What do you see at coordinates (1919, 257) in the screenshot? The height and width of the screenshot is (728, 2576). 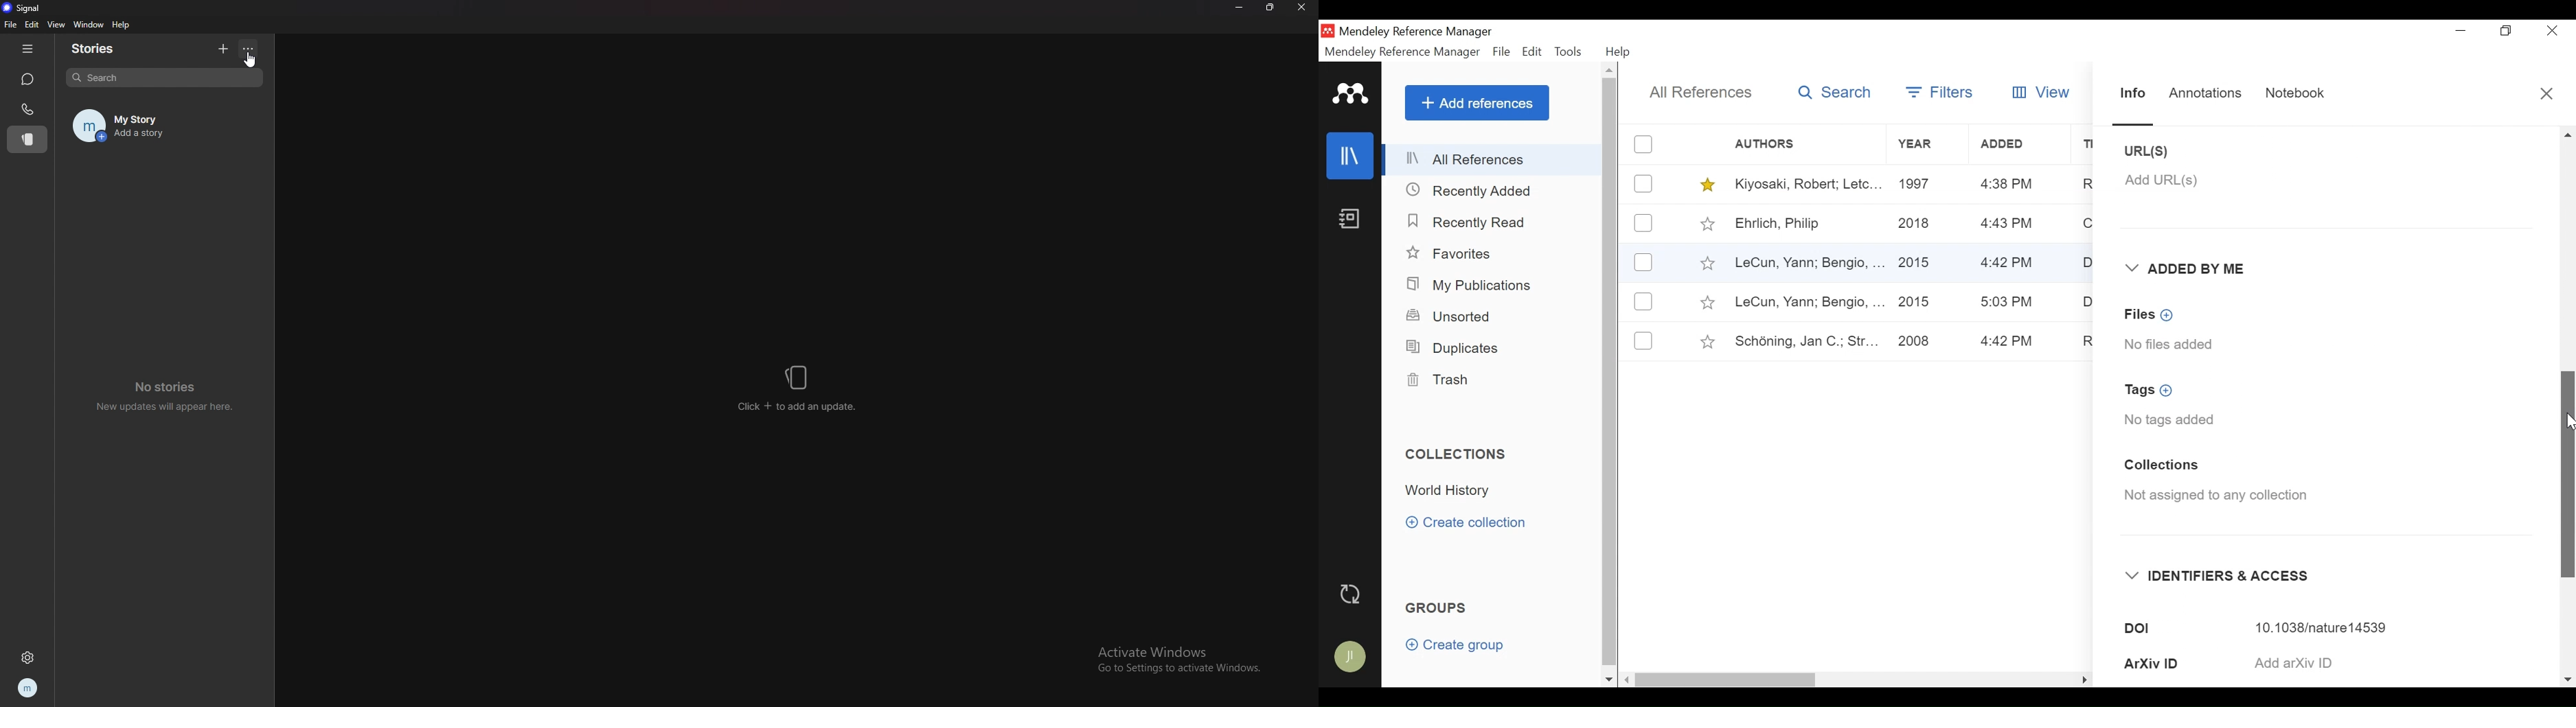 I see `2015` at bounding box center [1919, 257].